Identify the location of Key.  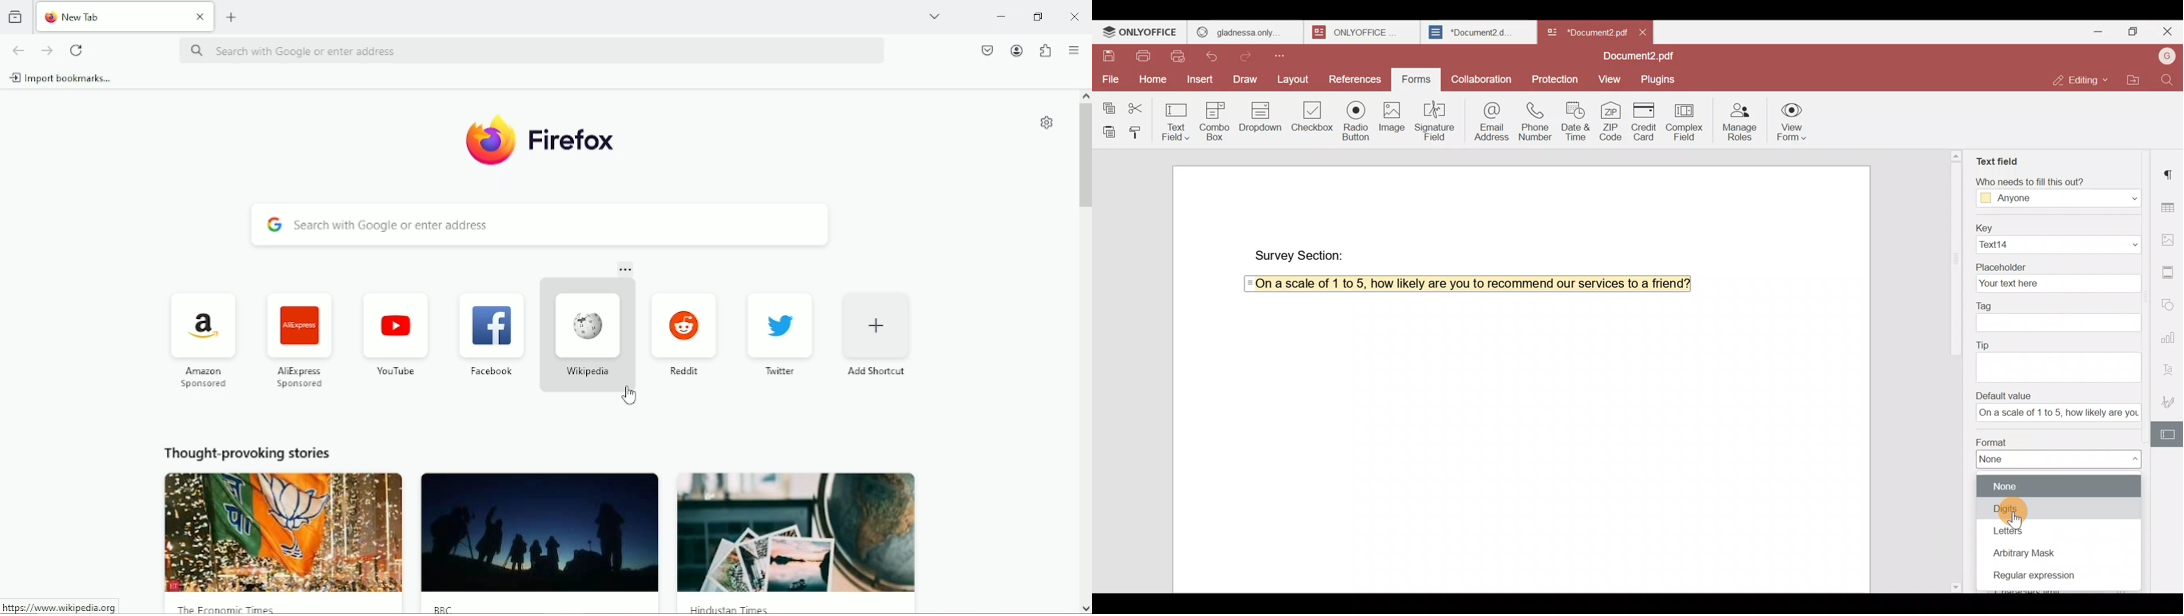
(2055, 226).